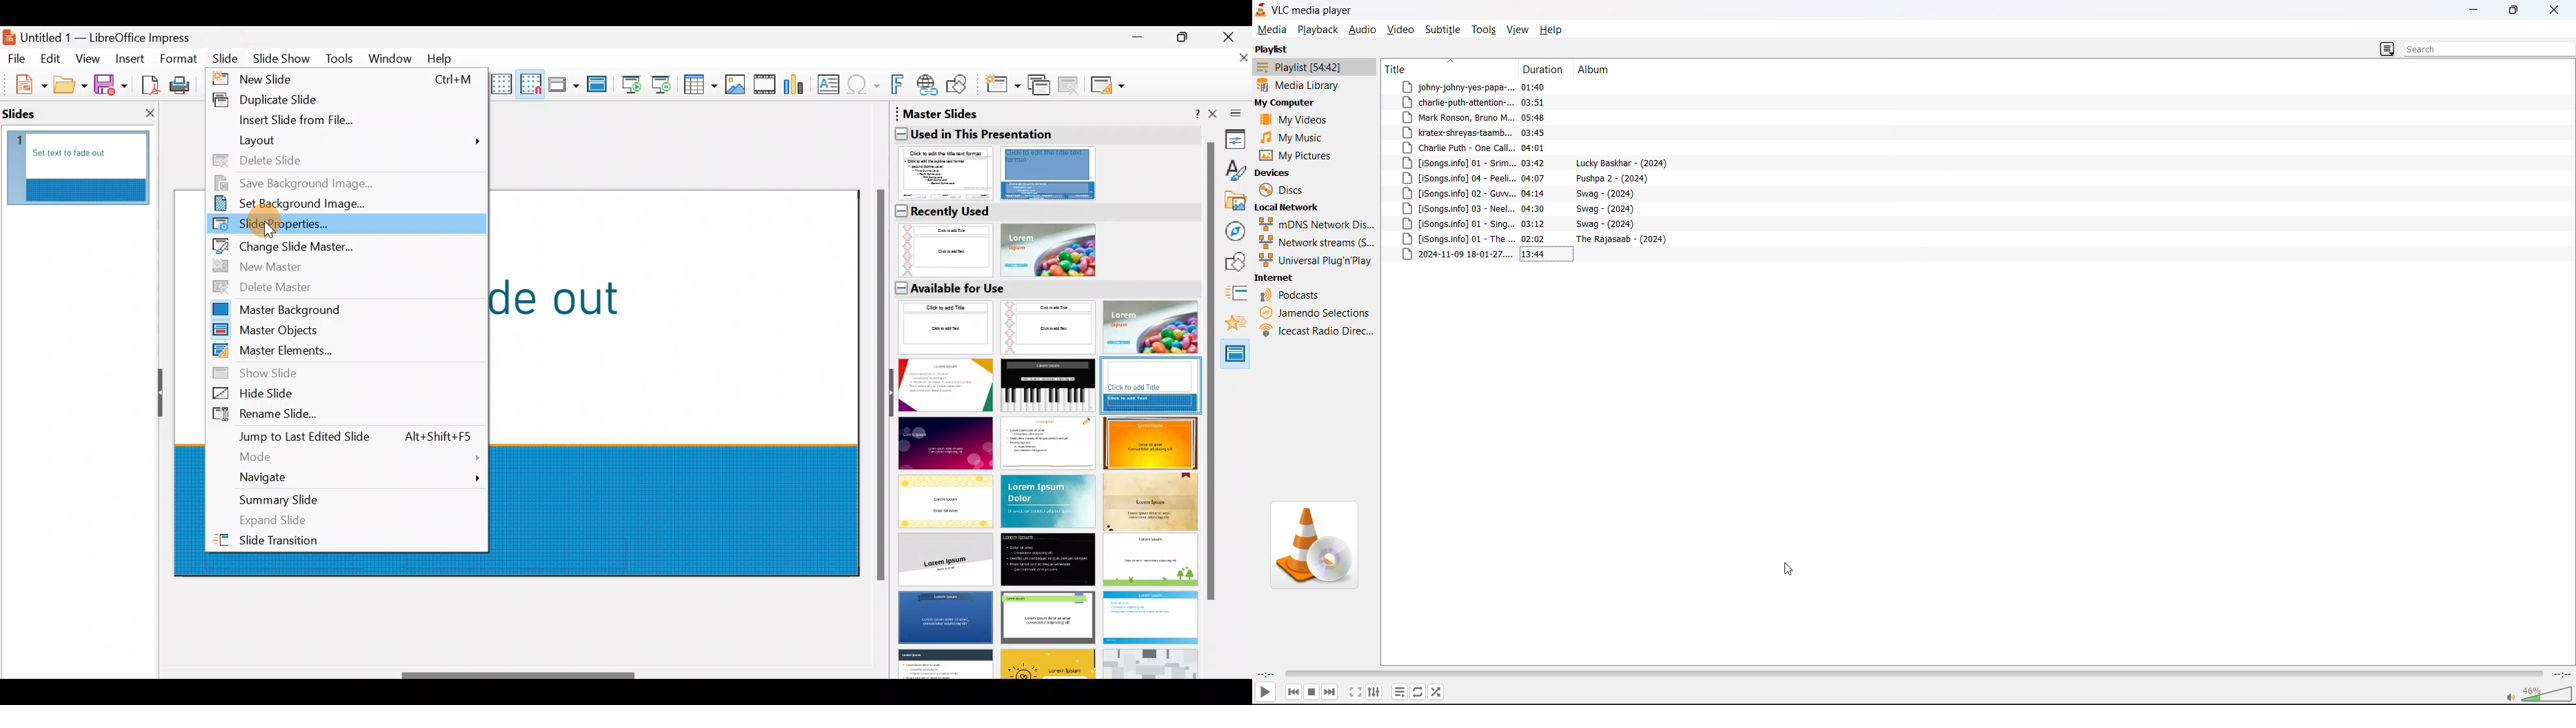 The image size is (2576, 728). What do you see at coordinates (110, 84) in the screenshot?
I see `Save` at bounding box center [110, 84].